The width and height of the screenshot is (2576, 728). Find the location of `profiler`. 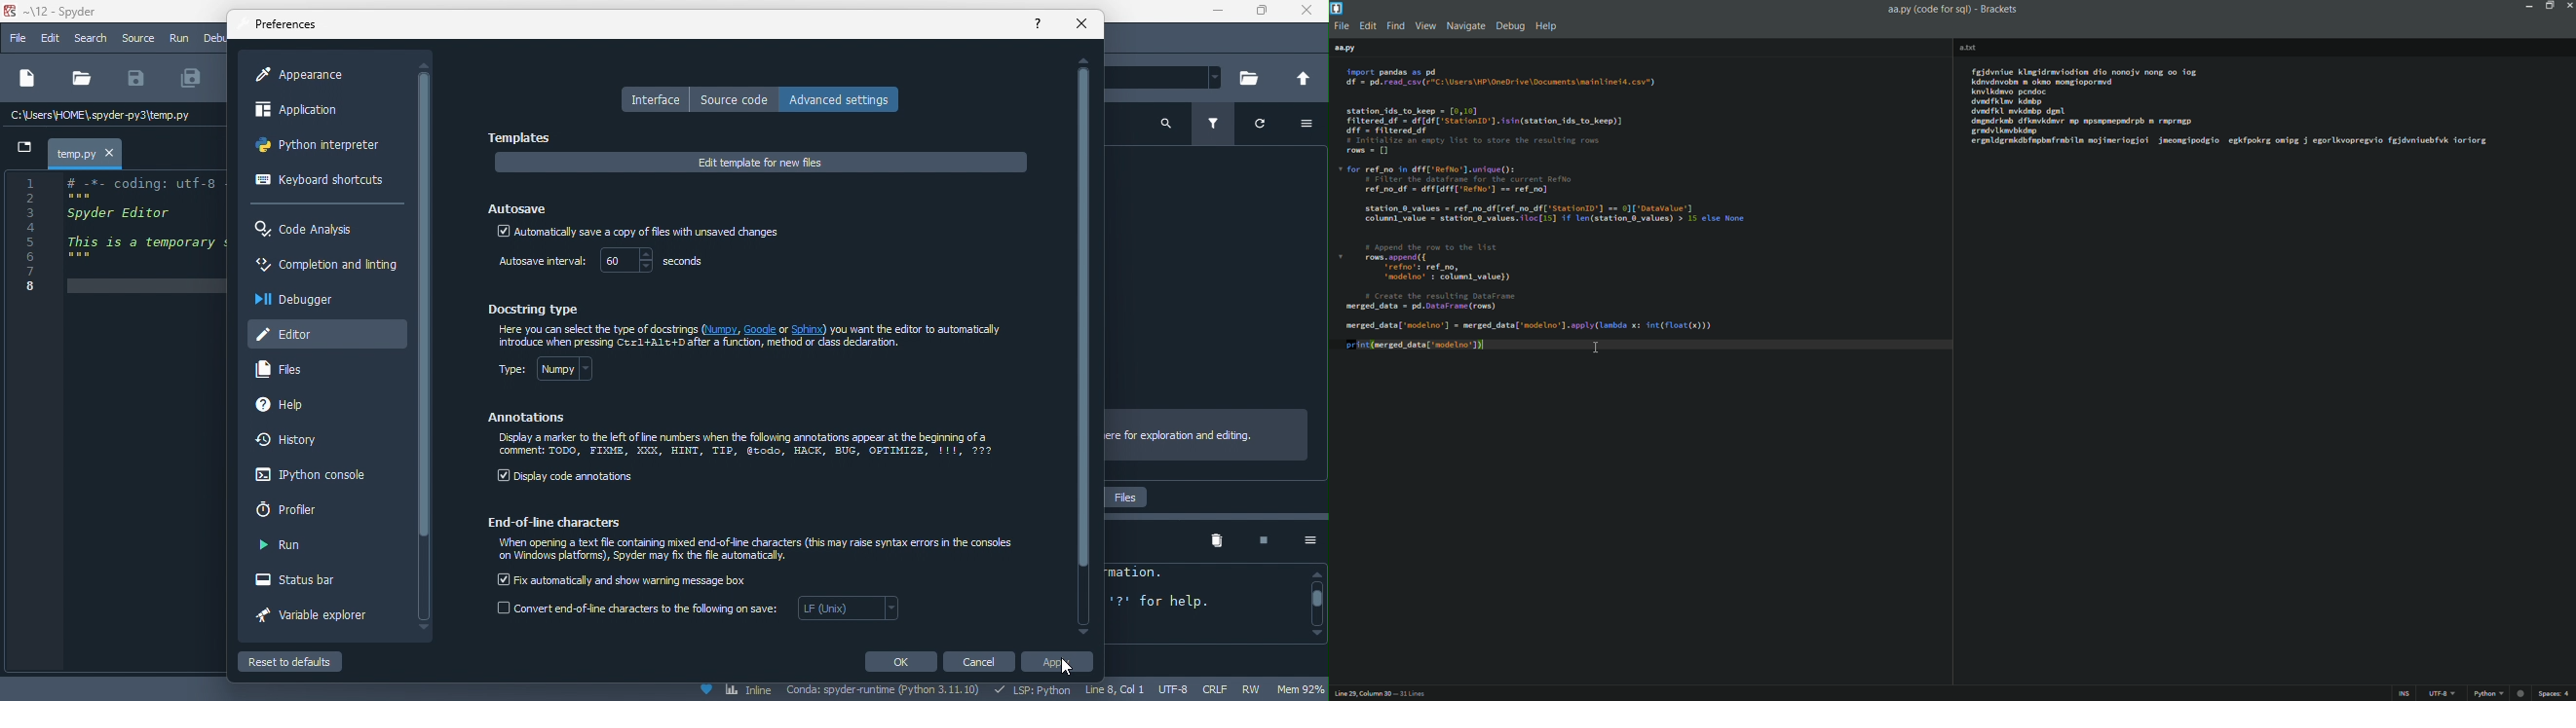

profiler is located at coordinates (296, 509).